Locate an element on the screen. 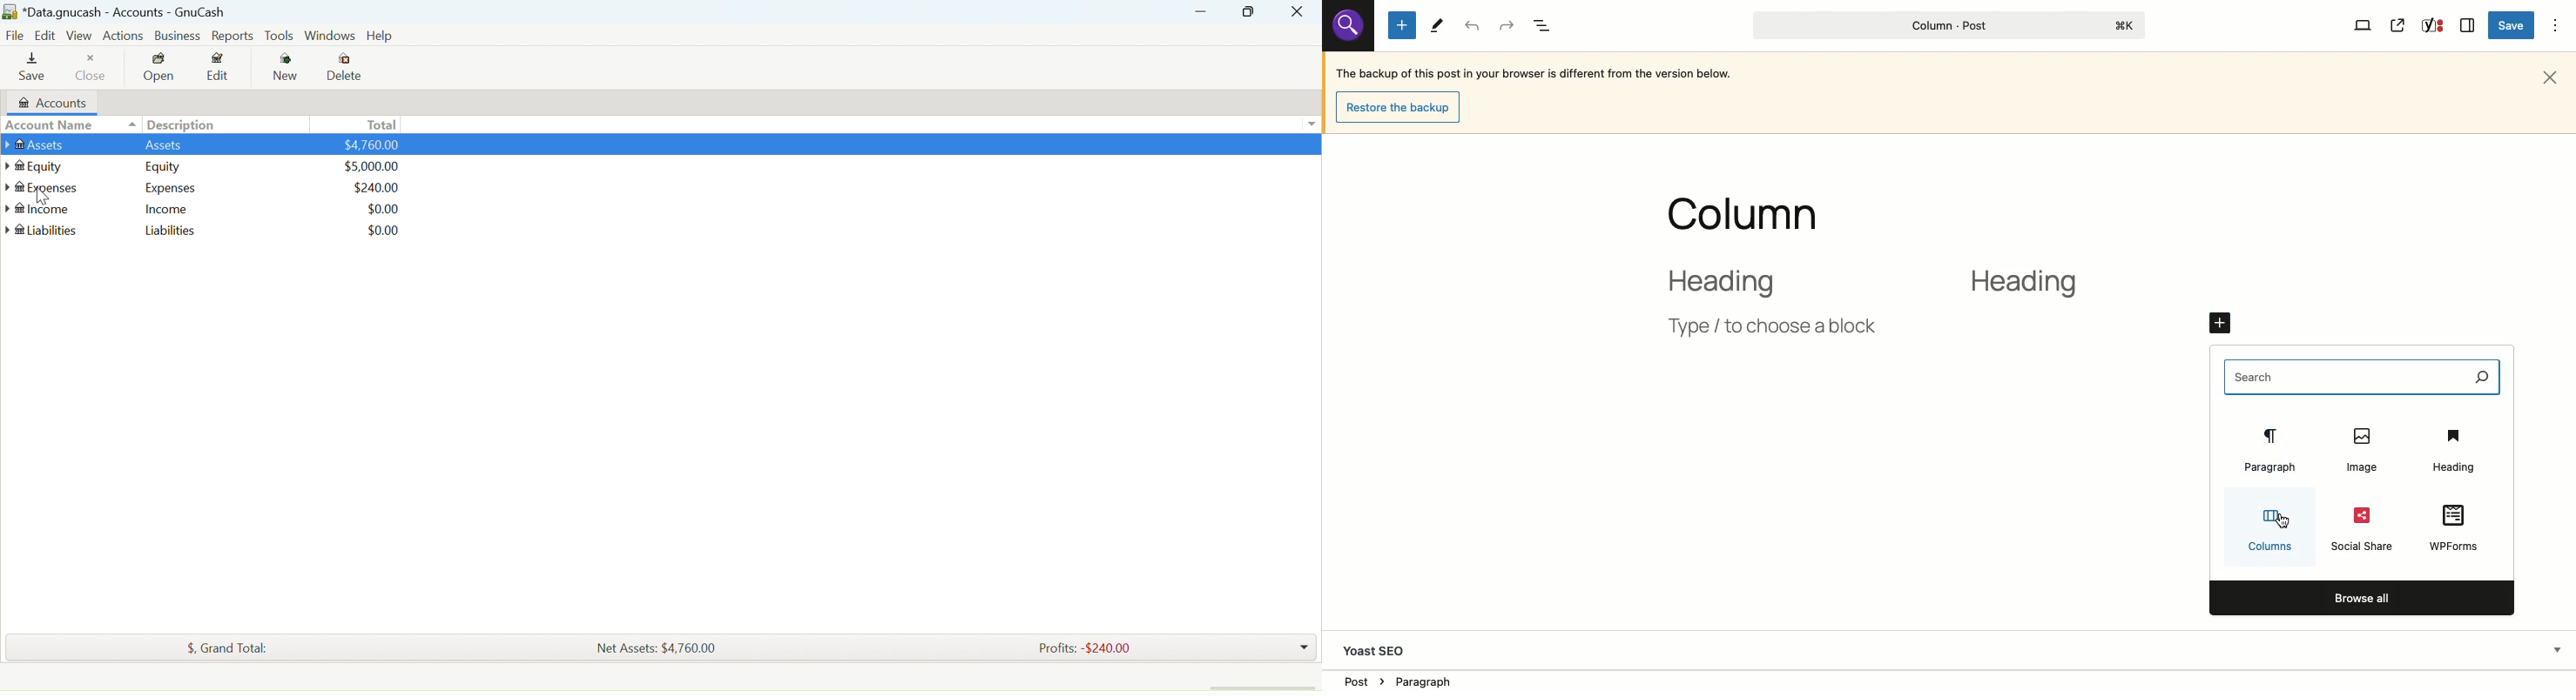  Add new block is located at coordinates (1402, 26).